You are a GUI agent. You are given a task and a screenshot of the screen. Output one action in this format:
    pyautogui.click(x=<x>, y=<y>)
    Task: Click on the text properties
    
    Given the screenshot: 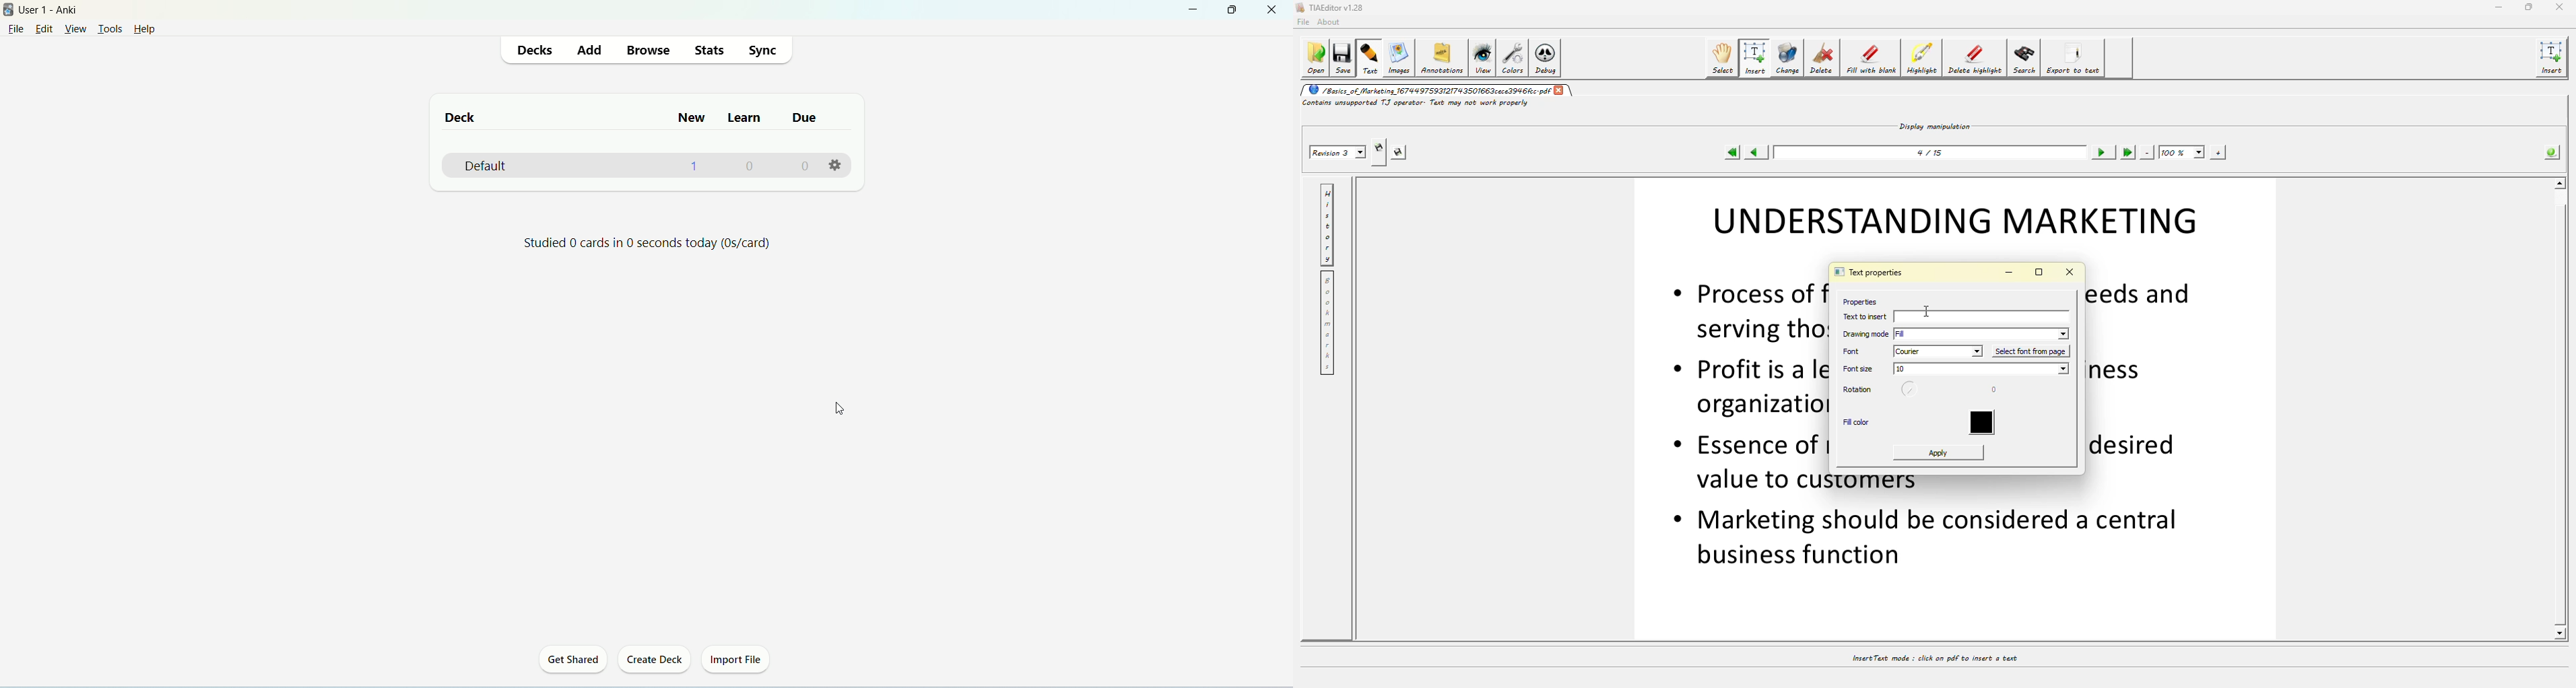 What is the action you would take?
    pyautogui.click(x=1868, y=273)
    